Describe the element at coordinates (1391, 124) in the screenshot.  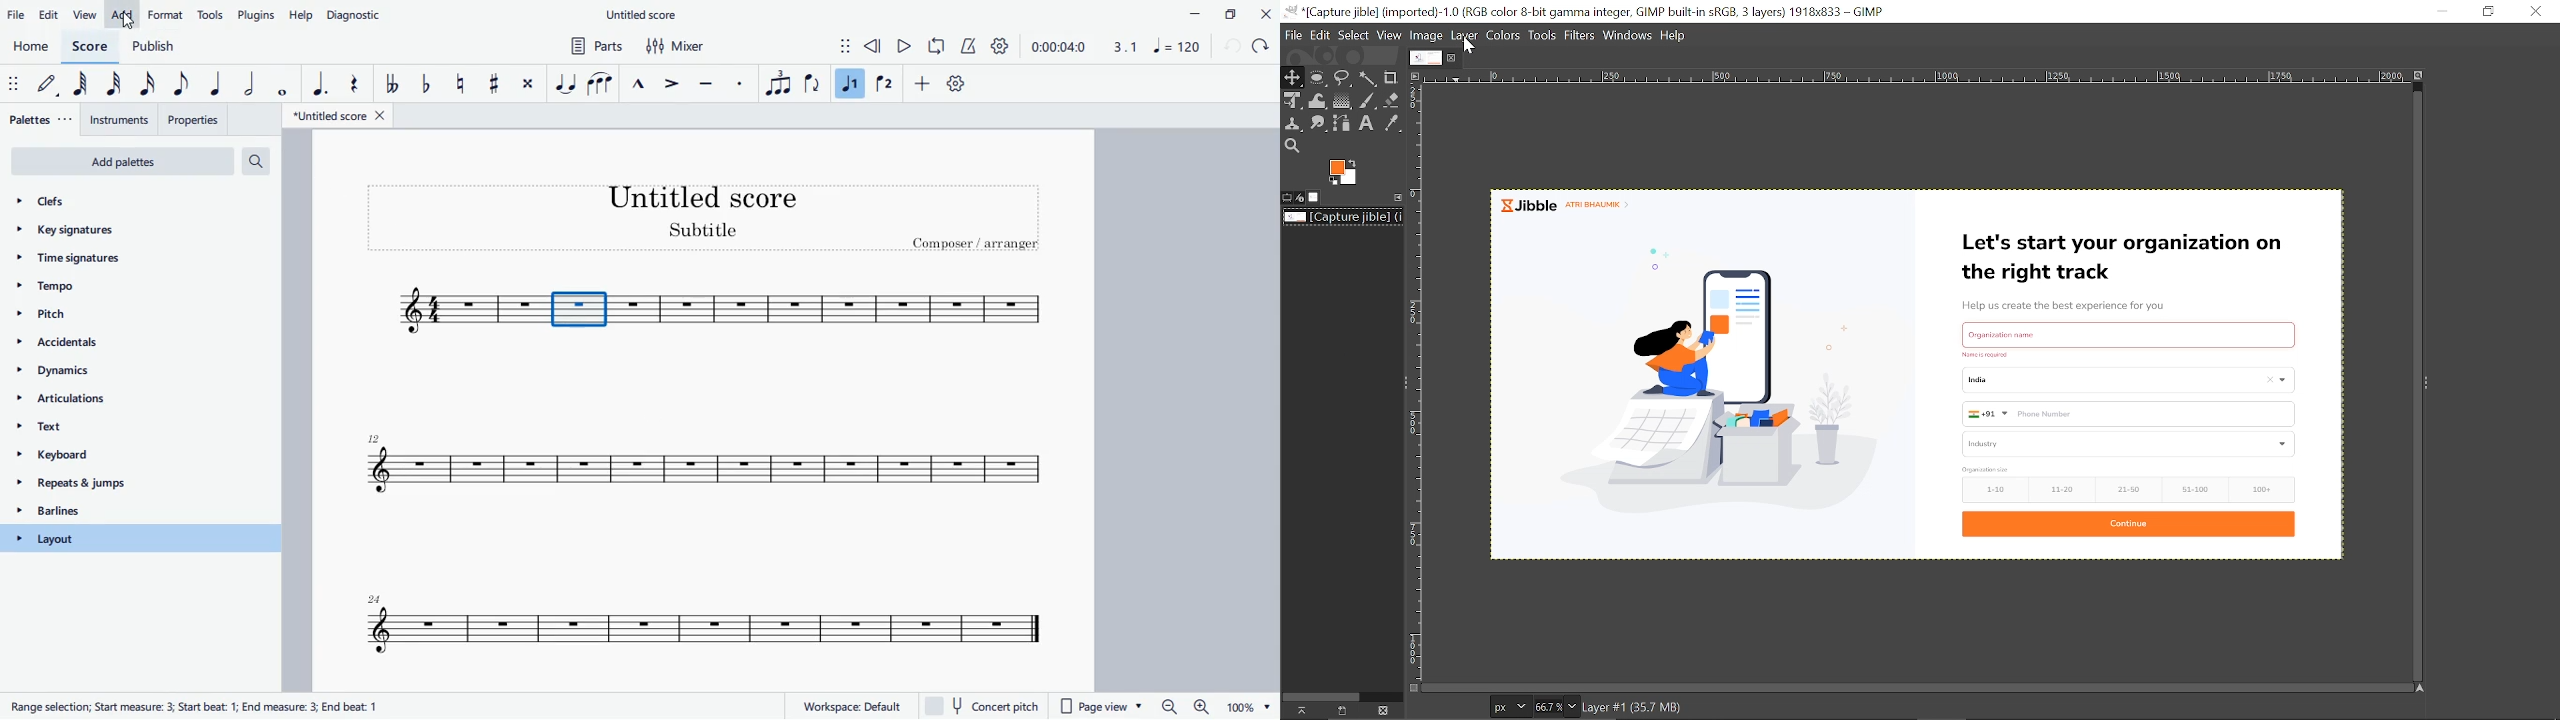
I see `Color picker tool` at that location.